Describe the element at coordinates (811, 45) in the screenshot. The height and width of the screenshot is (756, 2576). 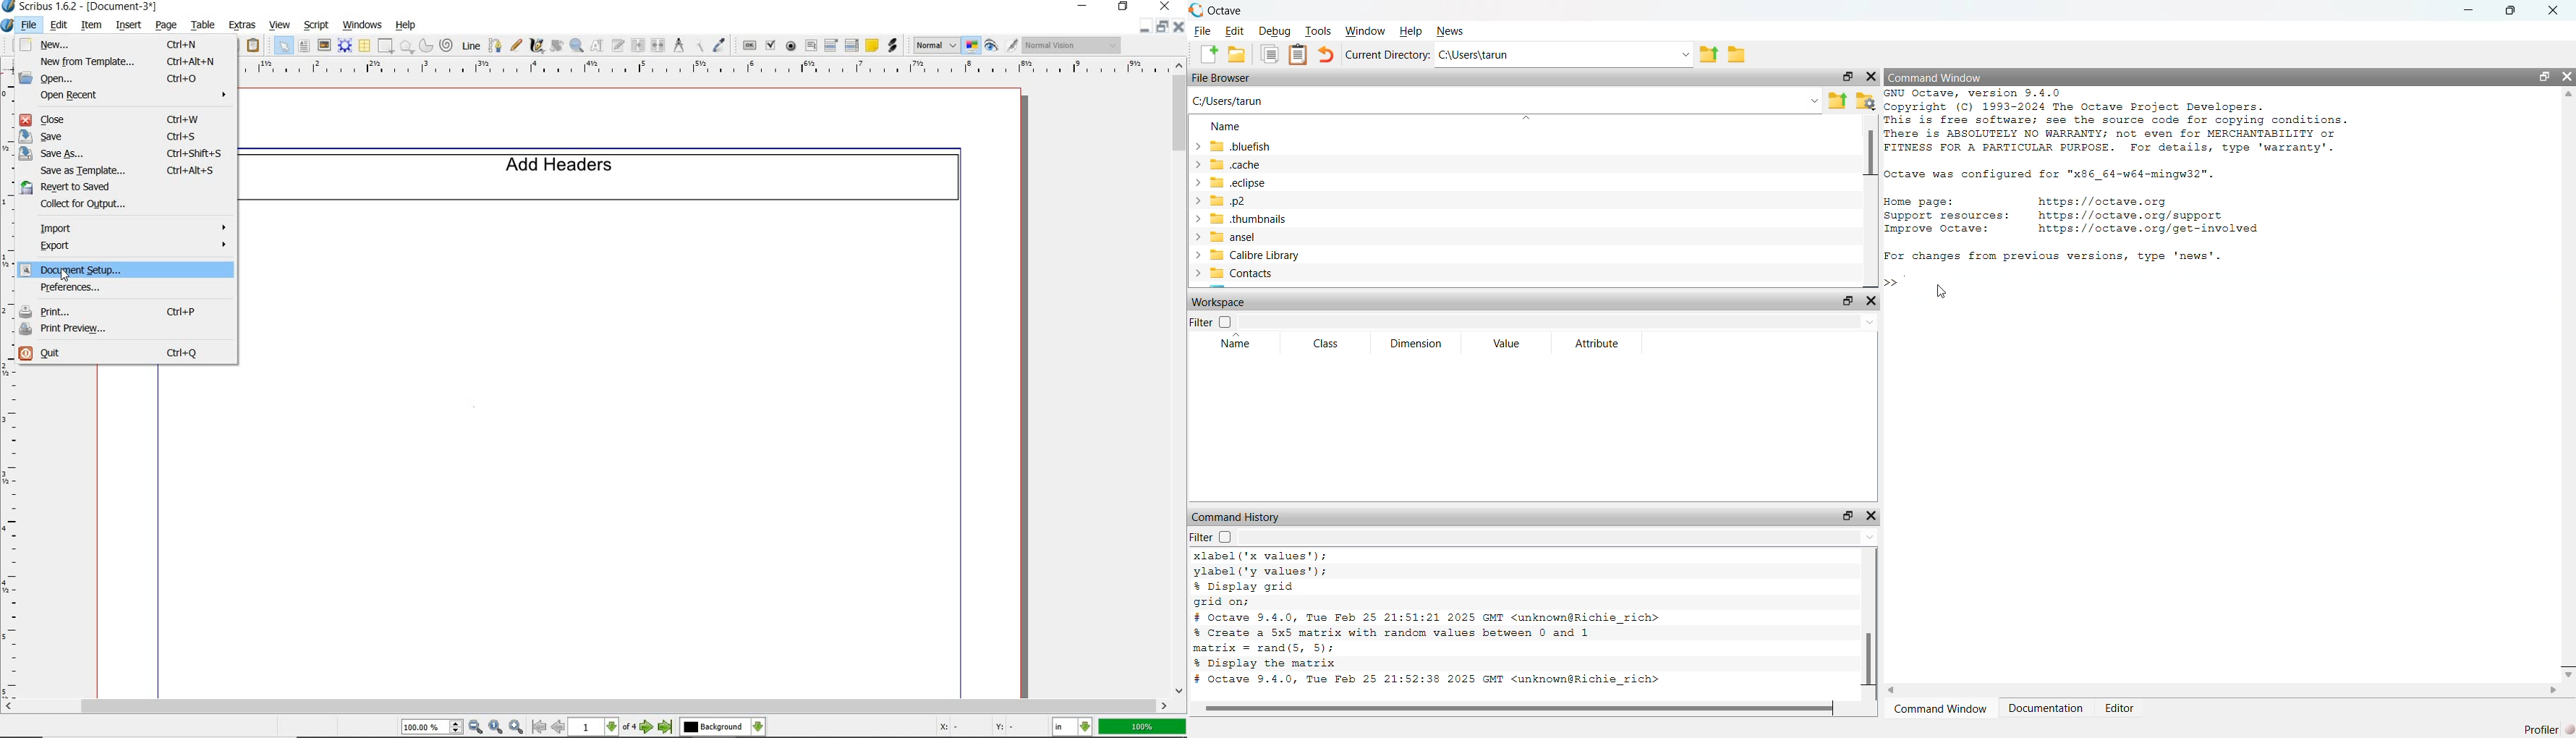
I see `pdf text field` at that location.